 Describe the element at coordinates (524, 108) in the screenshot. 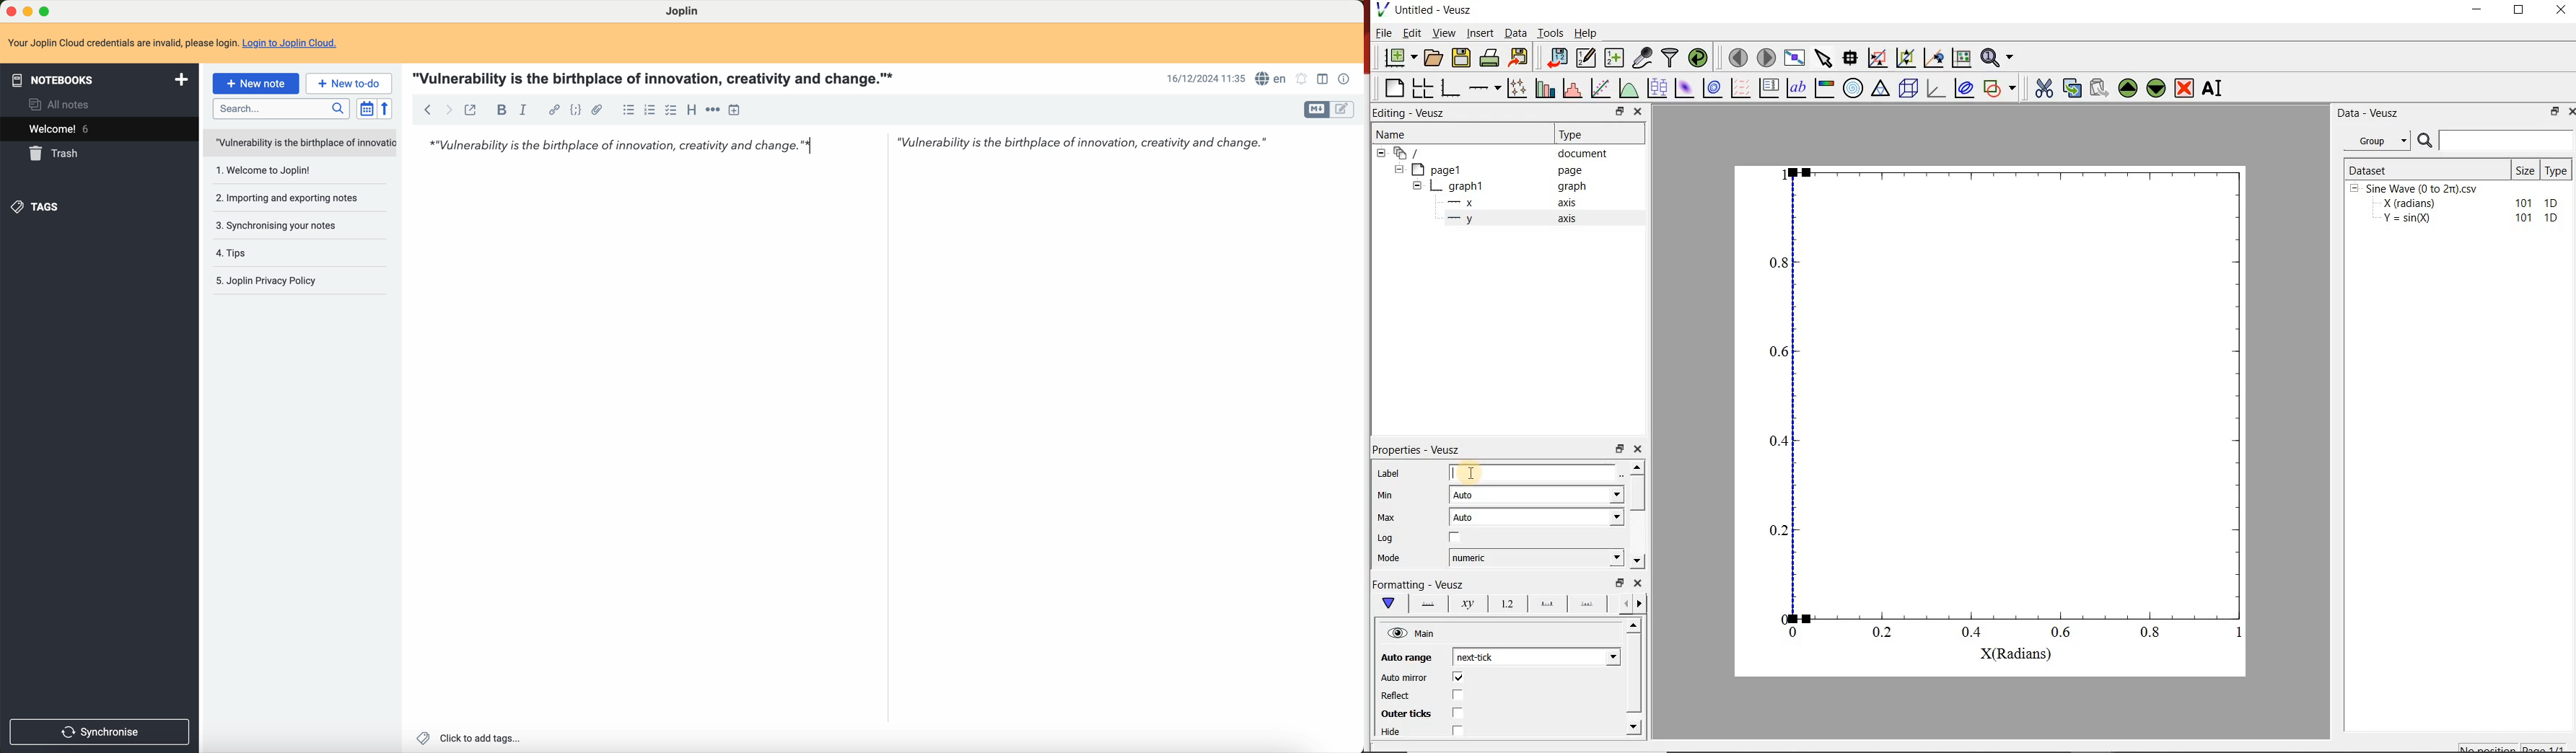

I see `italic` at that location.